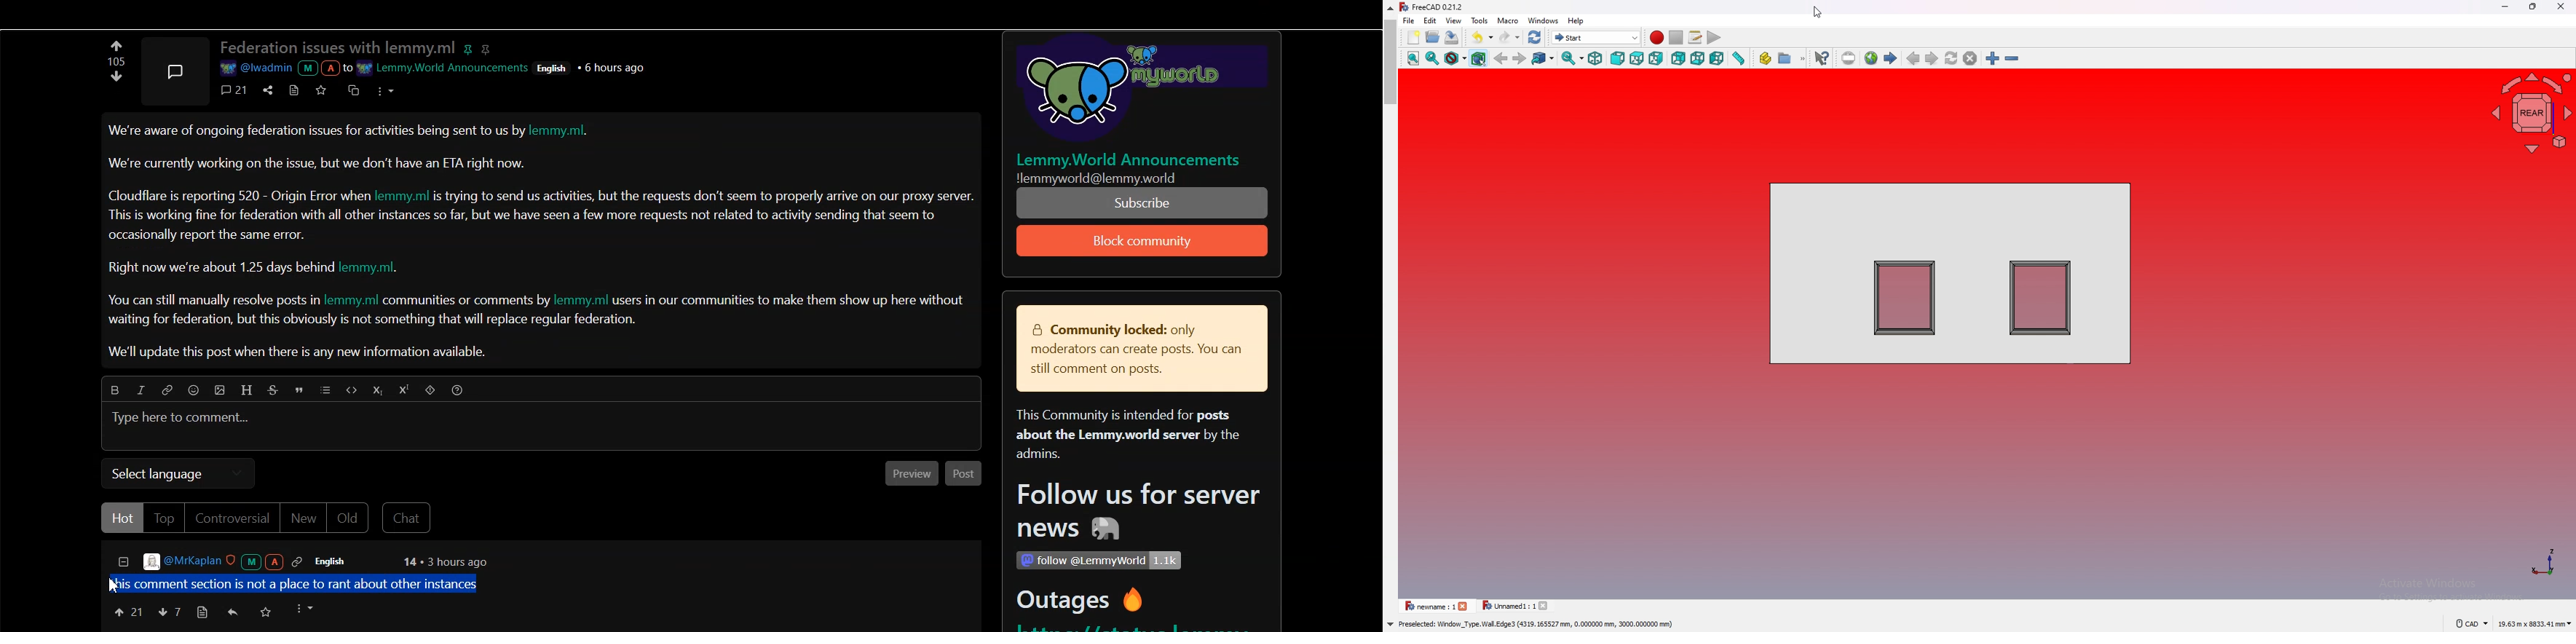  I want to click on Preview, so click(907, 475).